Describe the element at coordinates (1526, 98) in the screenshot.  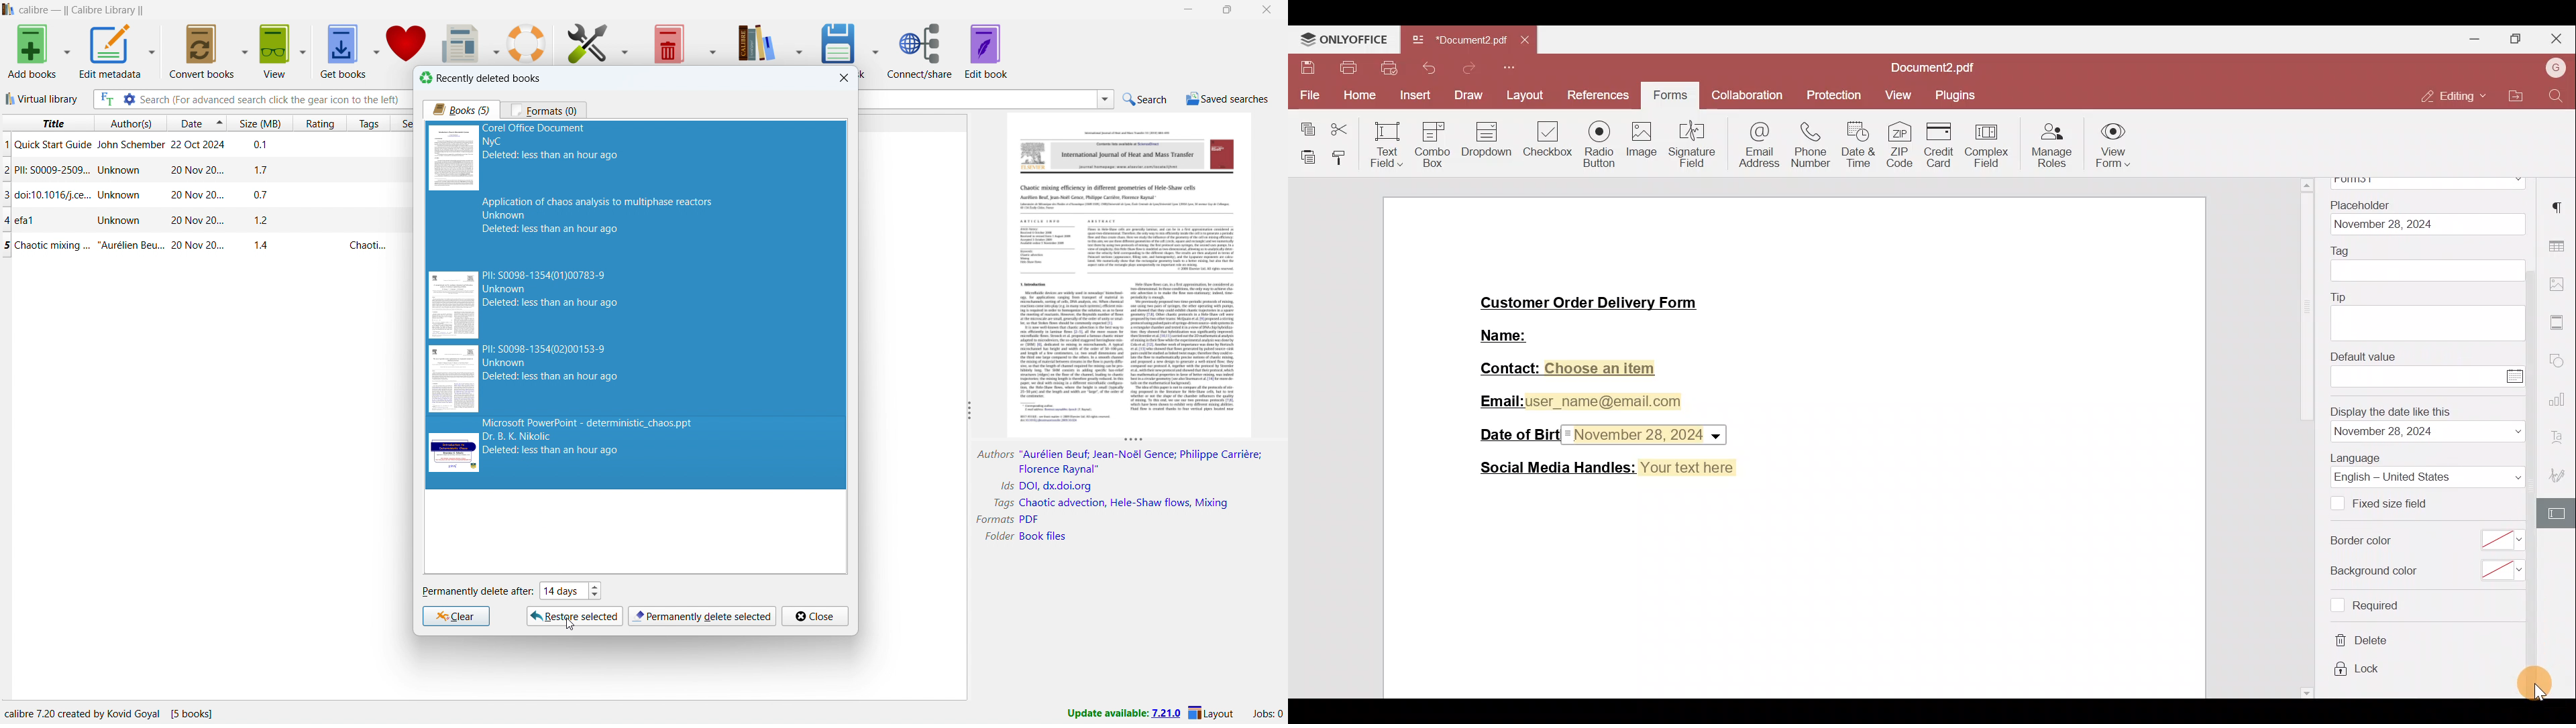
I see `Layout` at that location.